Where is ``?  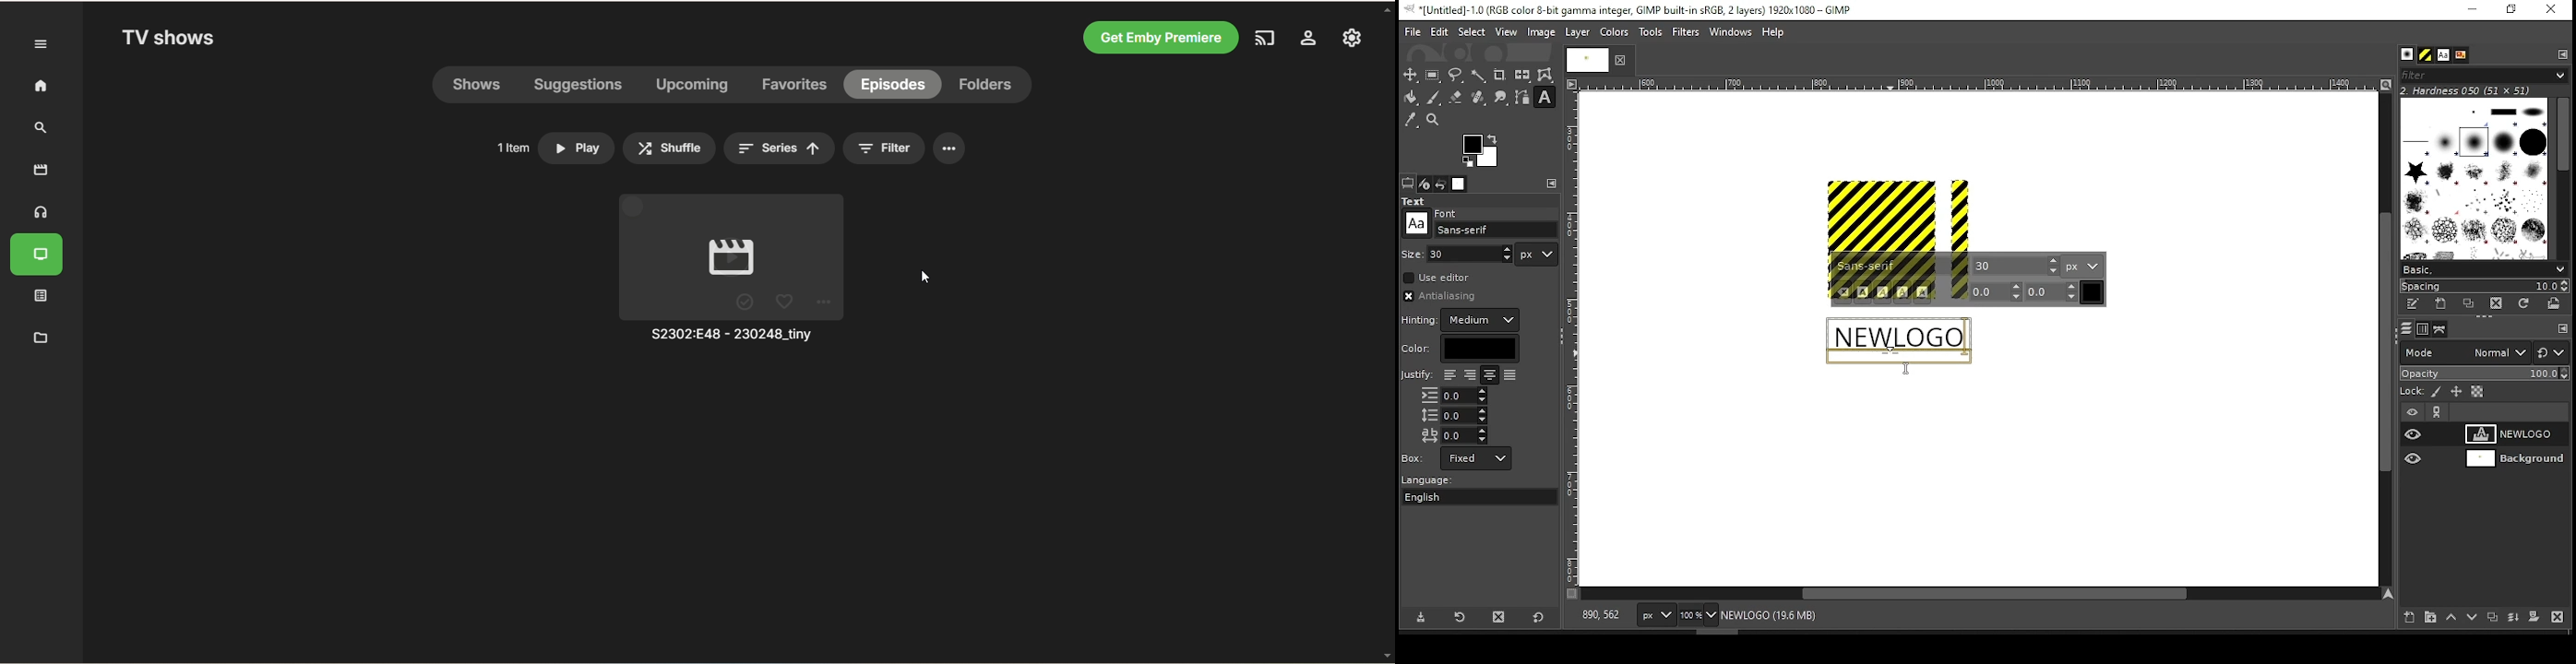  is located at coordinates (1900, 215).